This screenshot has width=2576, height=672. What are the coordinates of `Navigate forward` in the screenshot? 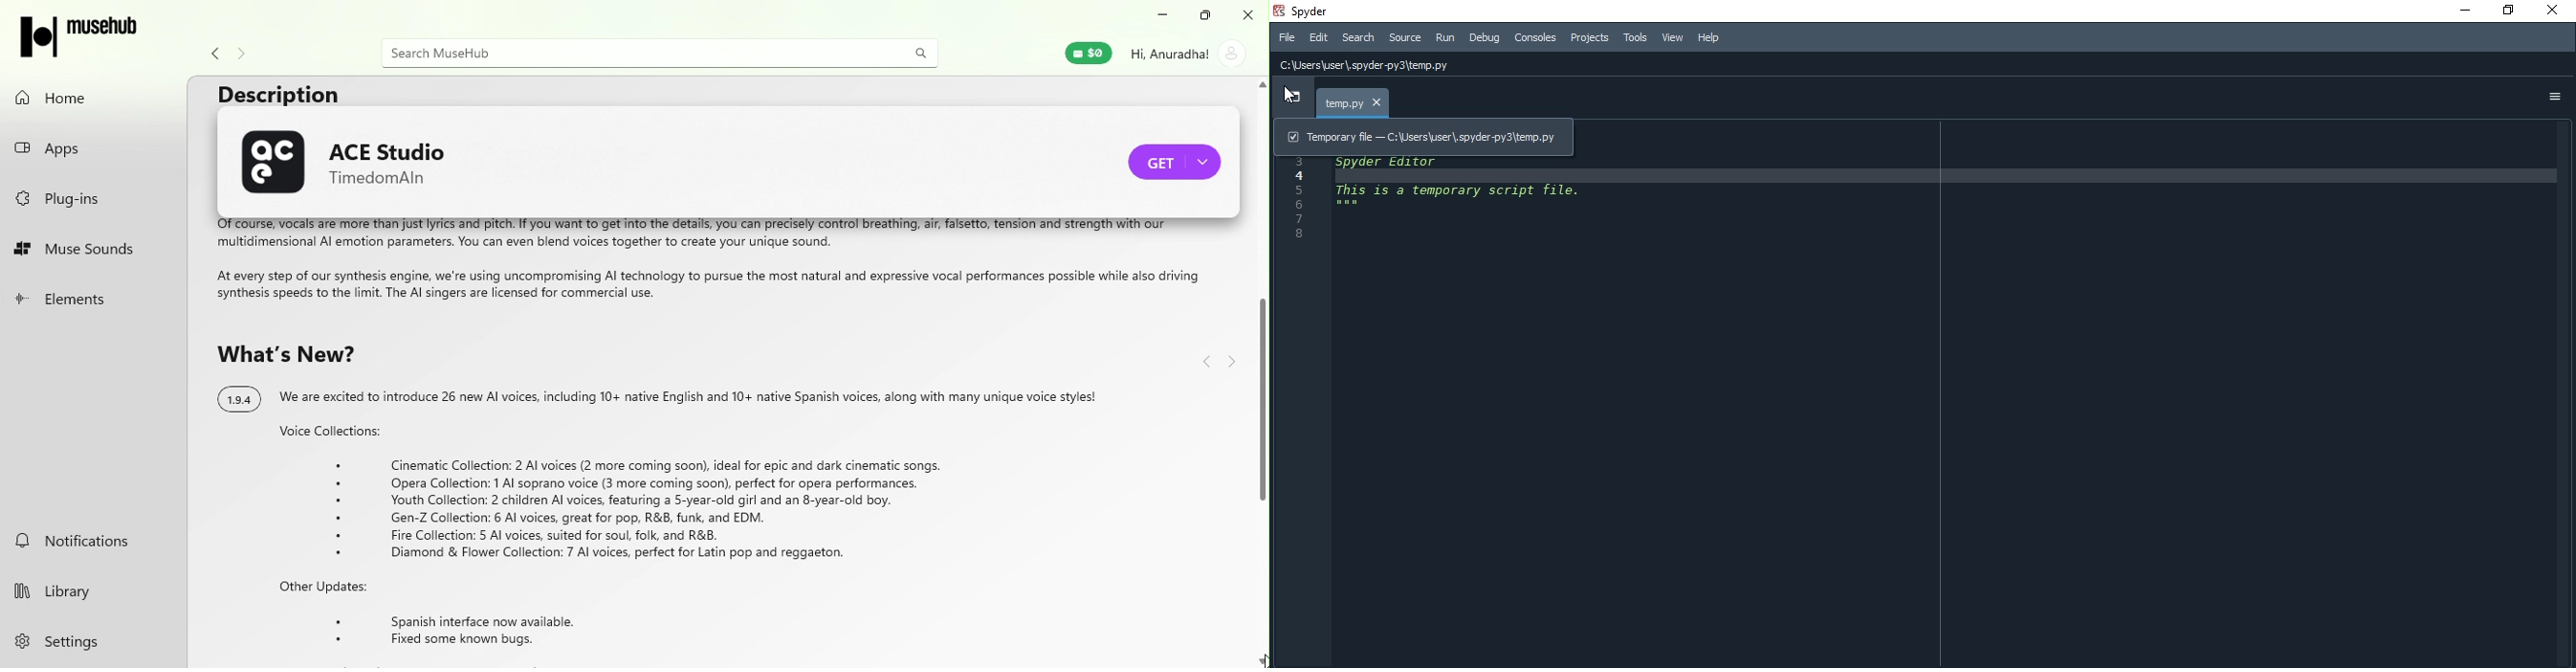 It's located at (240, 49).